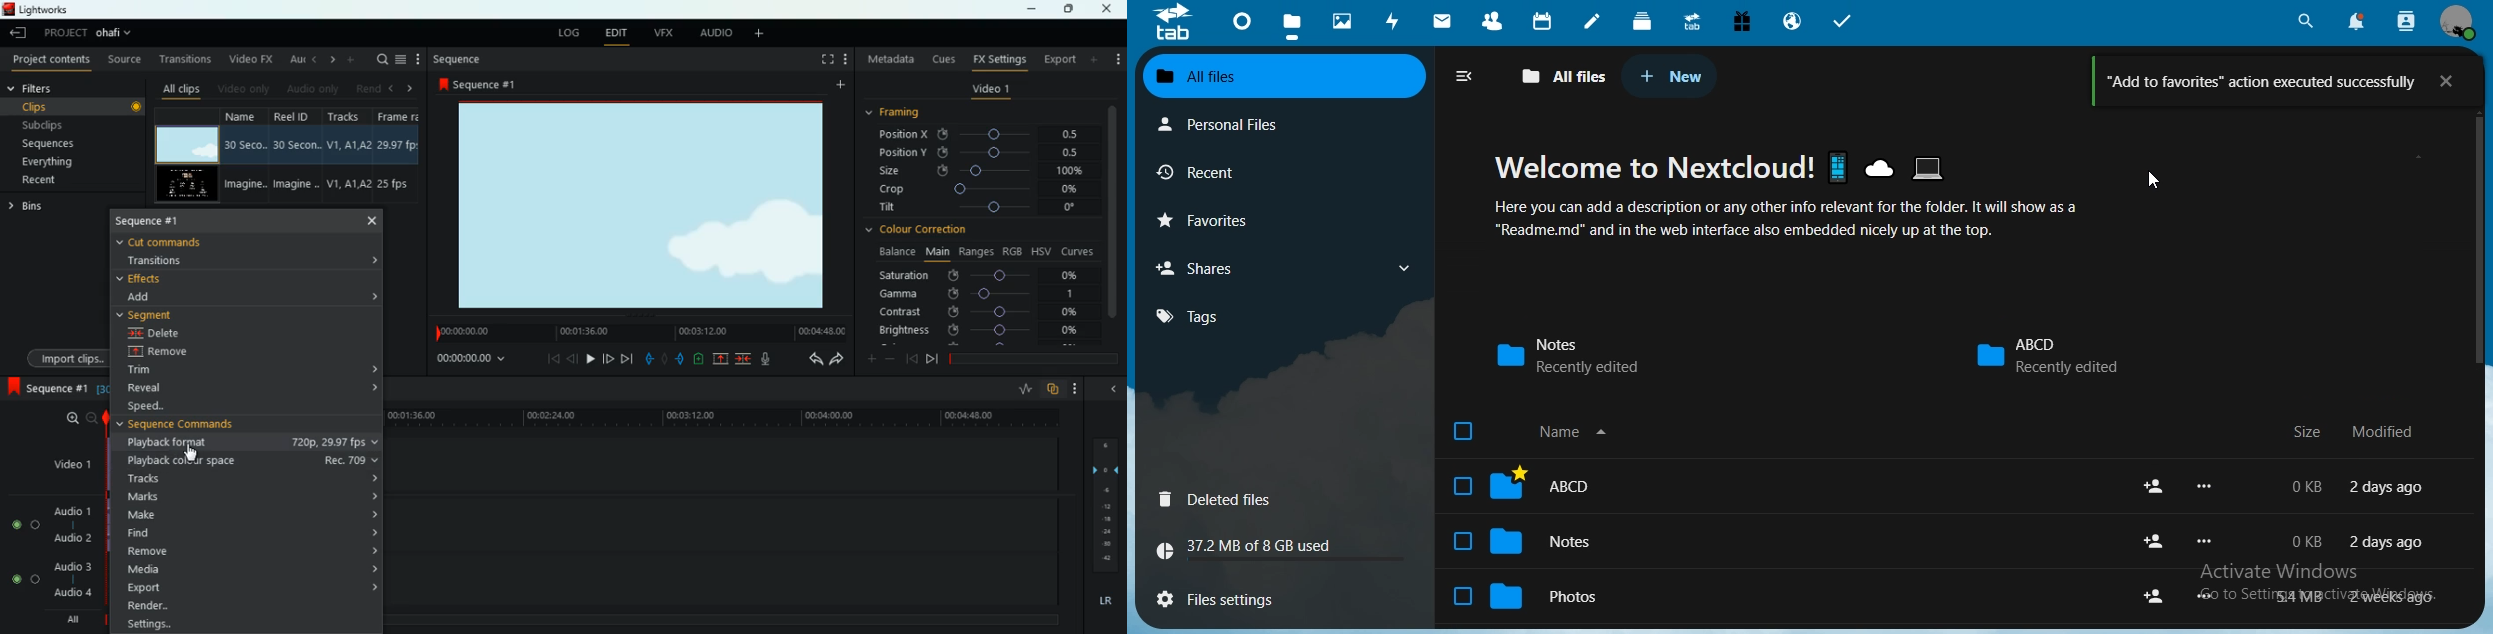 The width and height of the screenshot is (2520, 644). What do you see at coordinates (1279, 73) in the screenshot?
I see `all files` at bounding box center [1279, 73].